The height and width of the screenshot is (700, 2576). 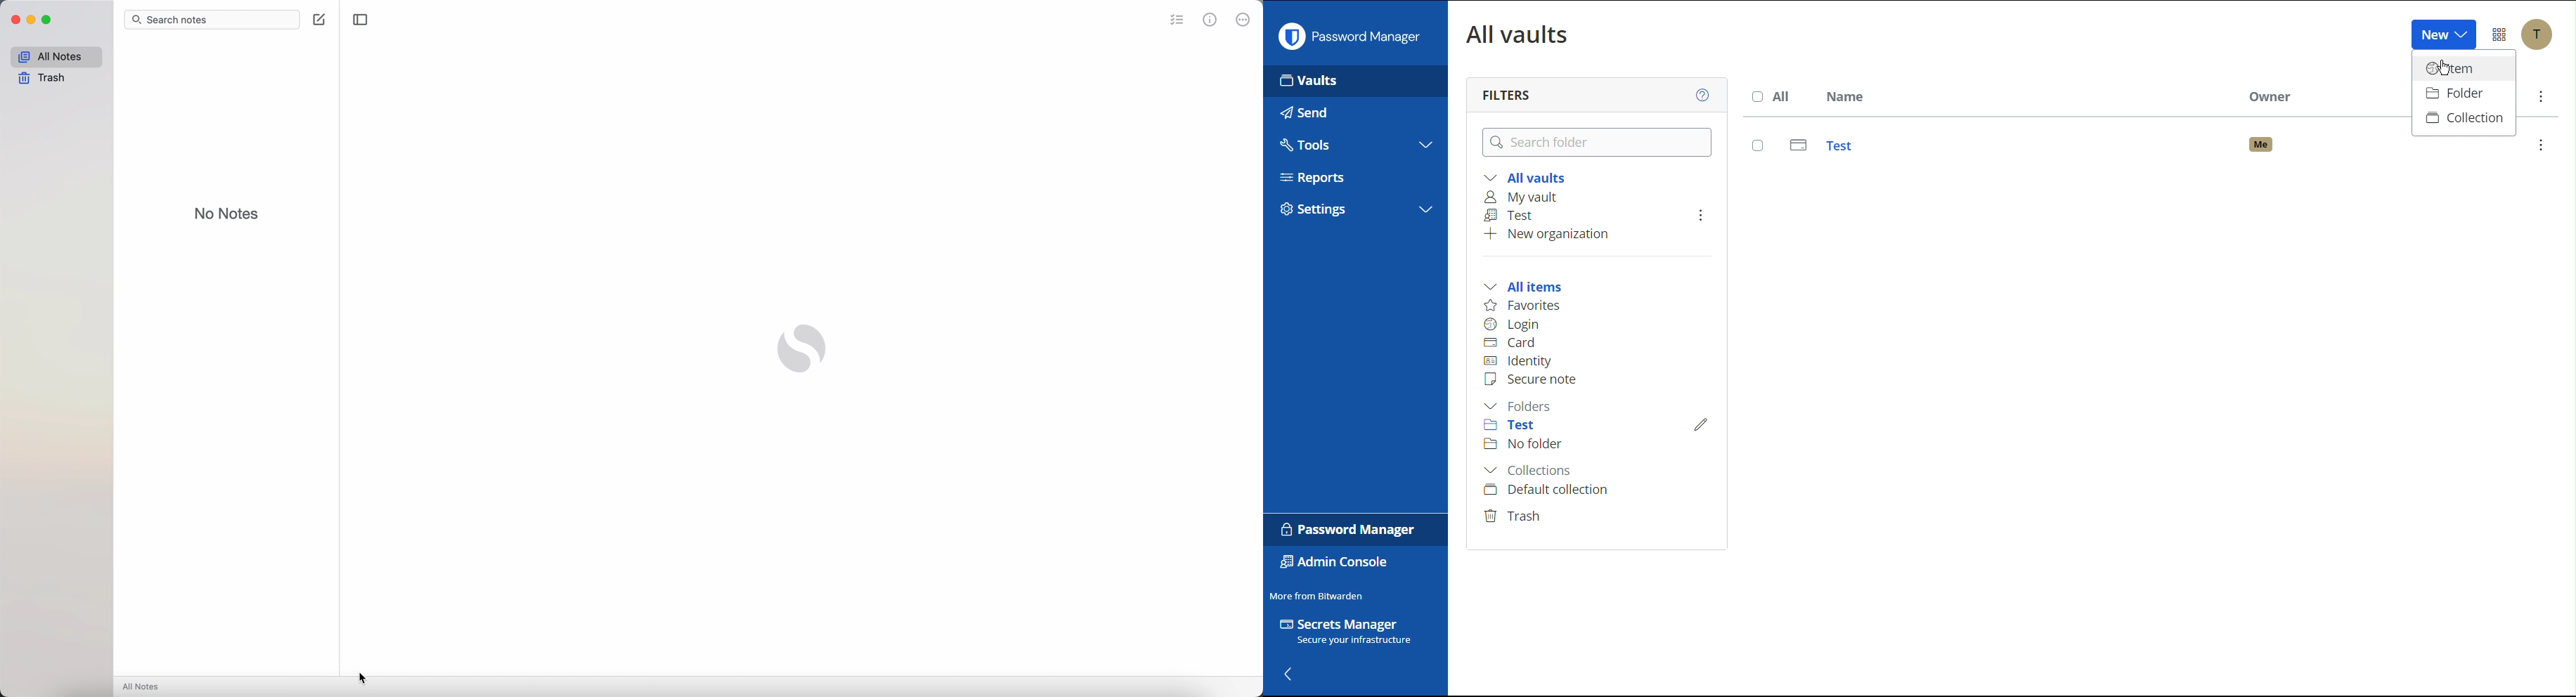 What do you see at coordinates (2442, 35) in the screenshot?
I see `New` at bounding box center [2442, 35].